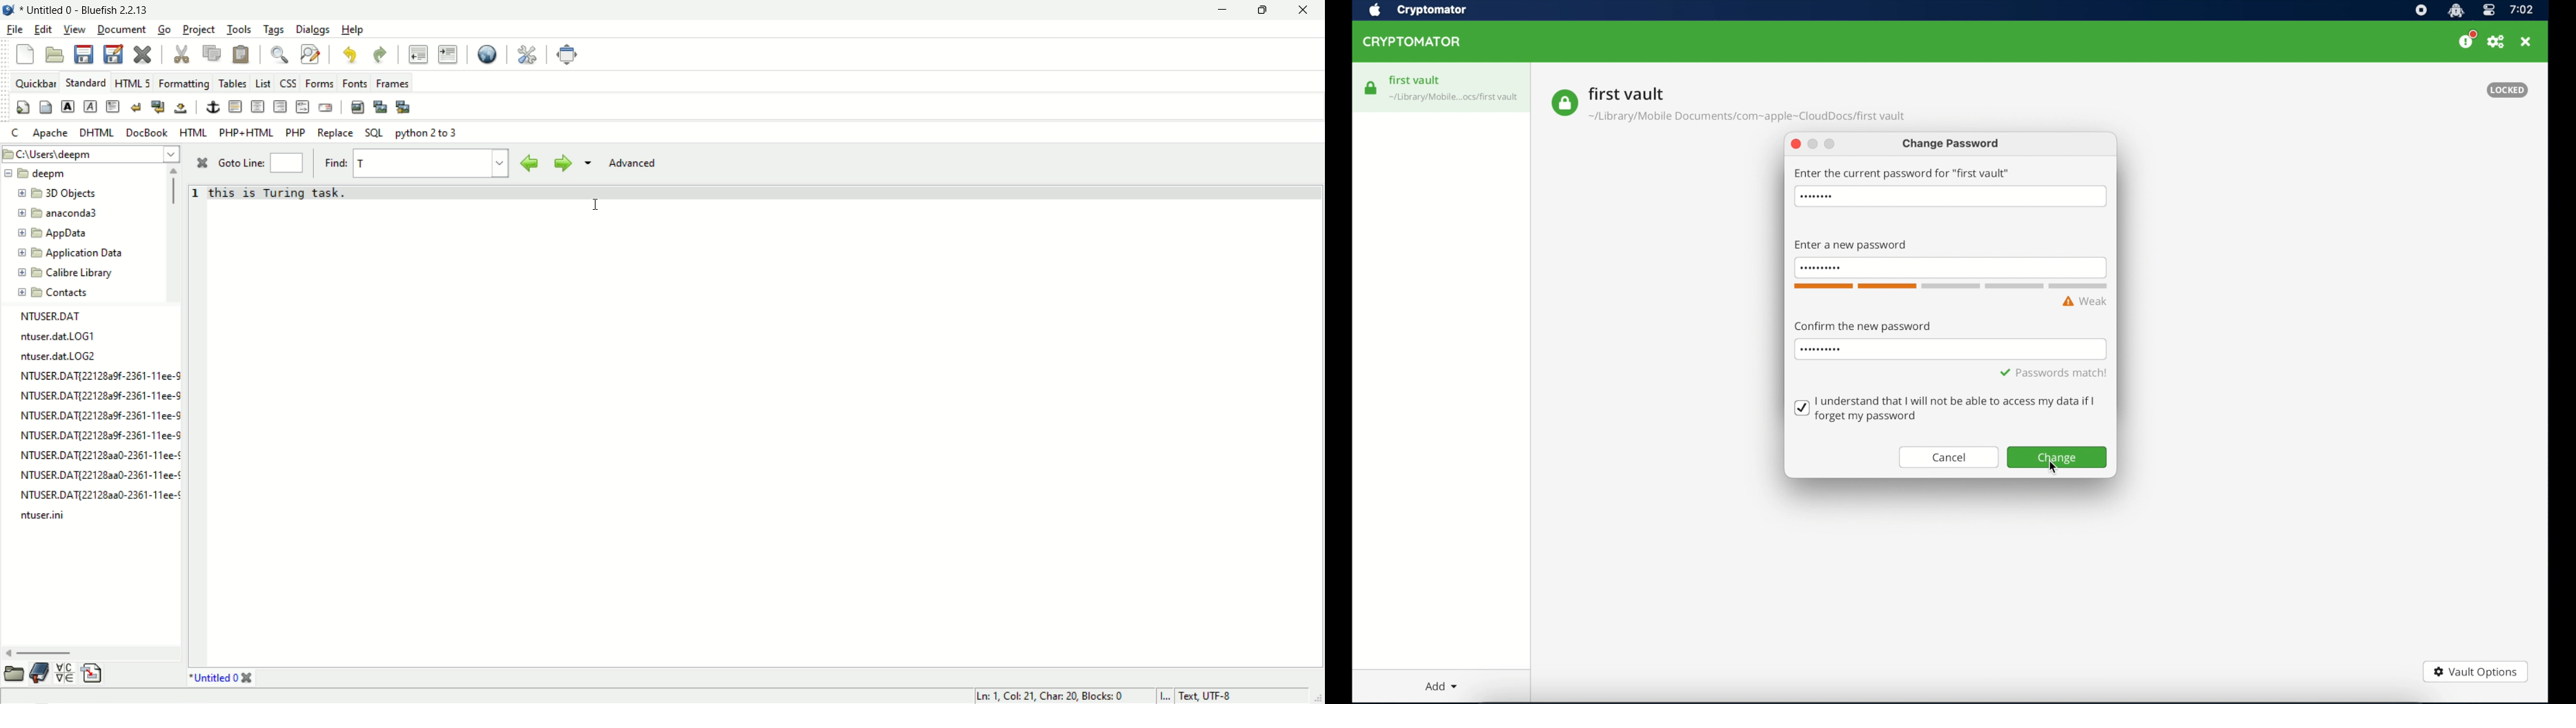 This screenshot has width=2576, height=728. Describe the element at coordinates (311, 55) in the screenshot. I see `find and replace` at that location.